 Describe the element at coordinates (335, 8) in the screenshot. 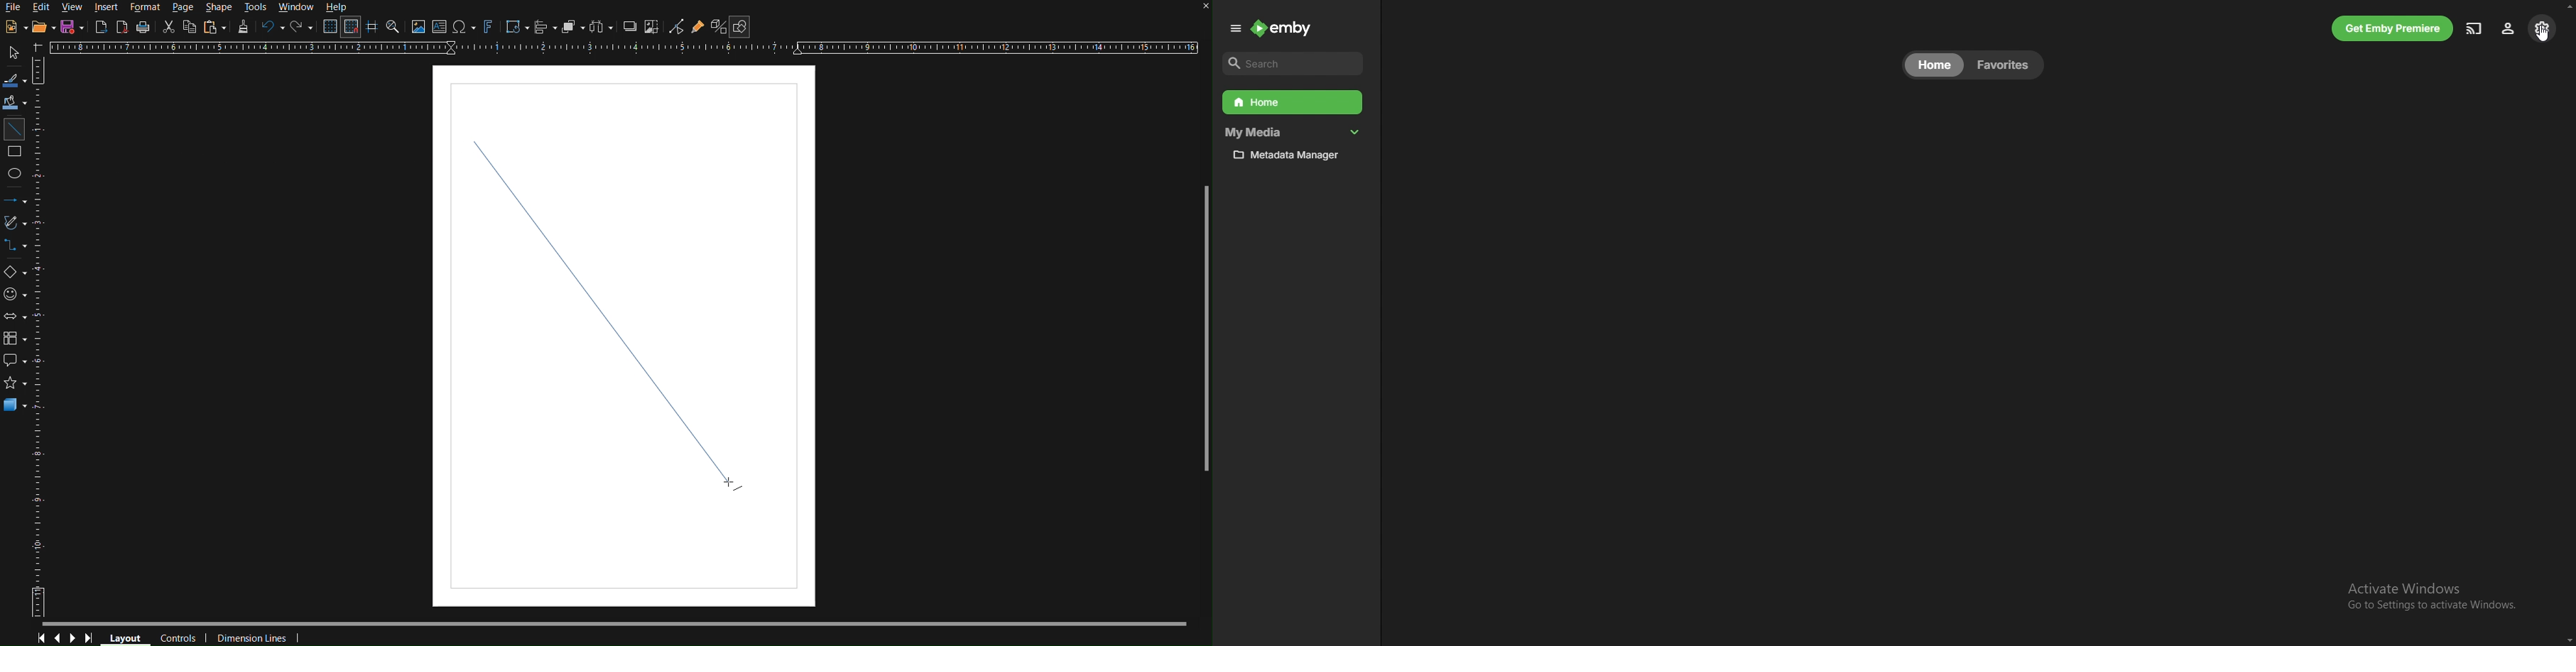

I see `Help` at that location.